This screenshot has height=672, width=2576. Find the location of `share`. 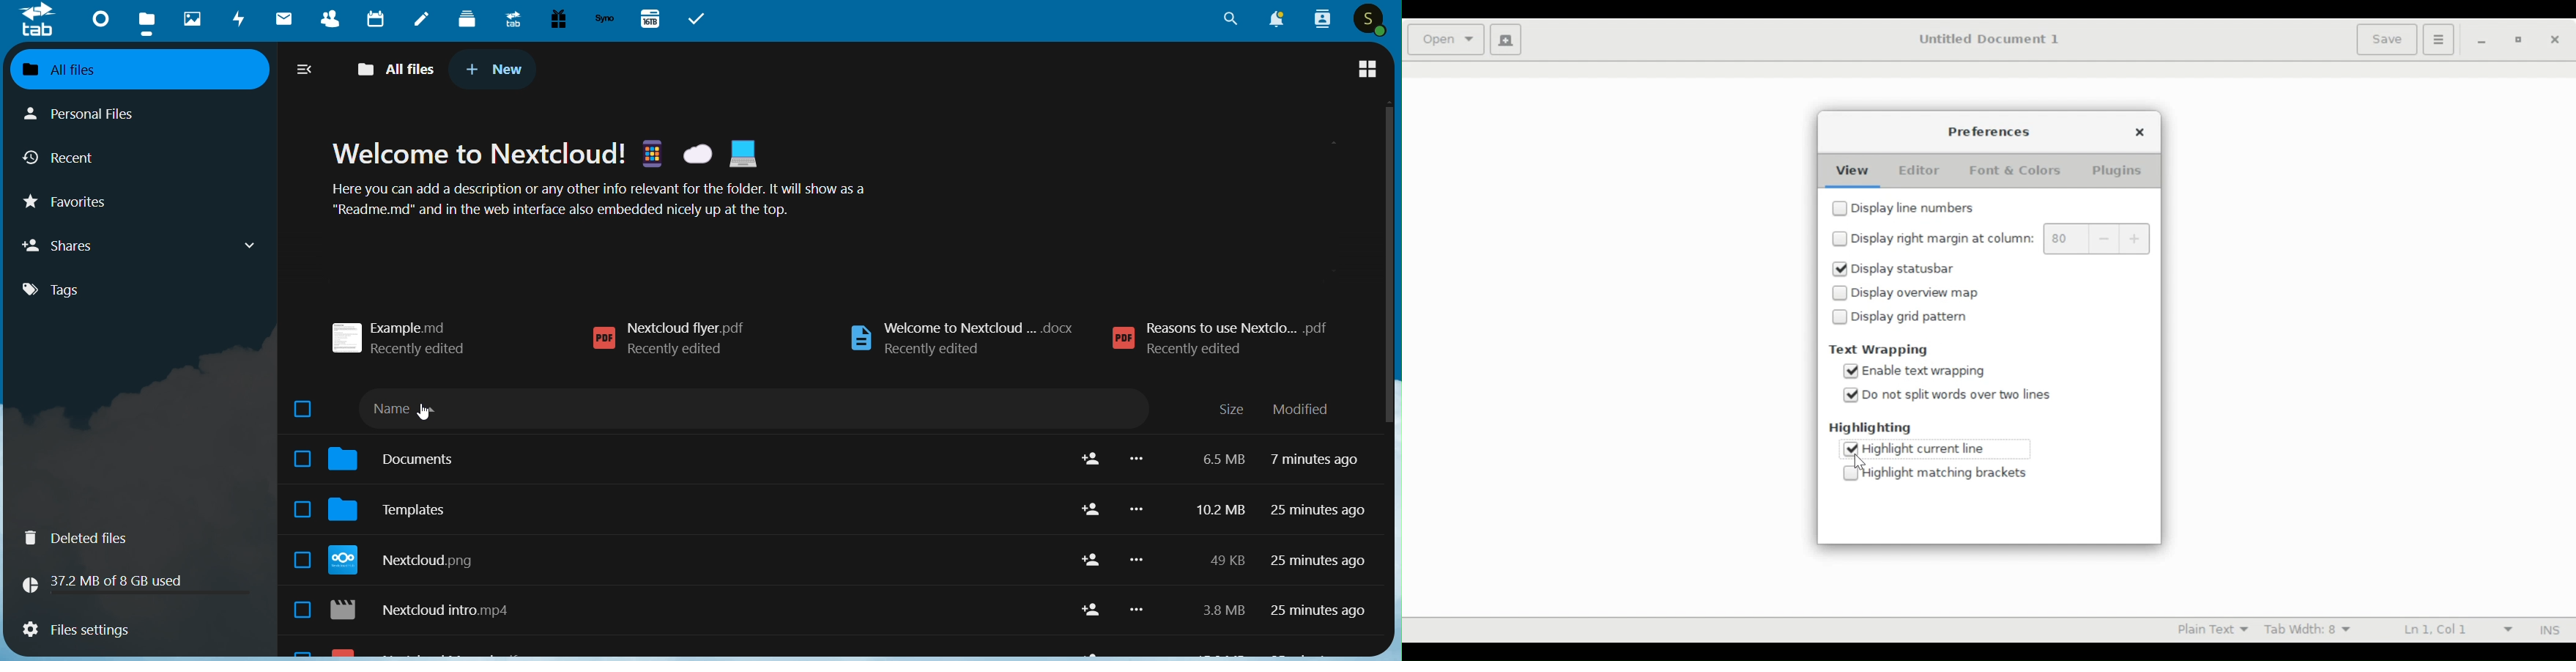

share is located at coordinates (1087, 537).